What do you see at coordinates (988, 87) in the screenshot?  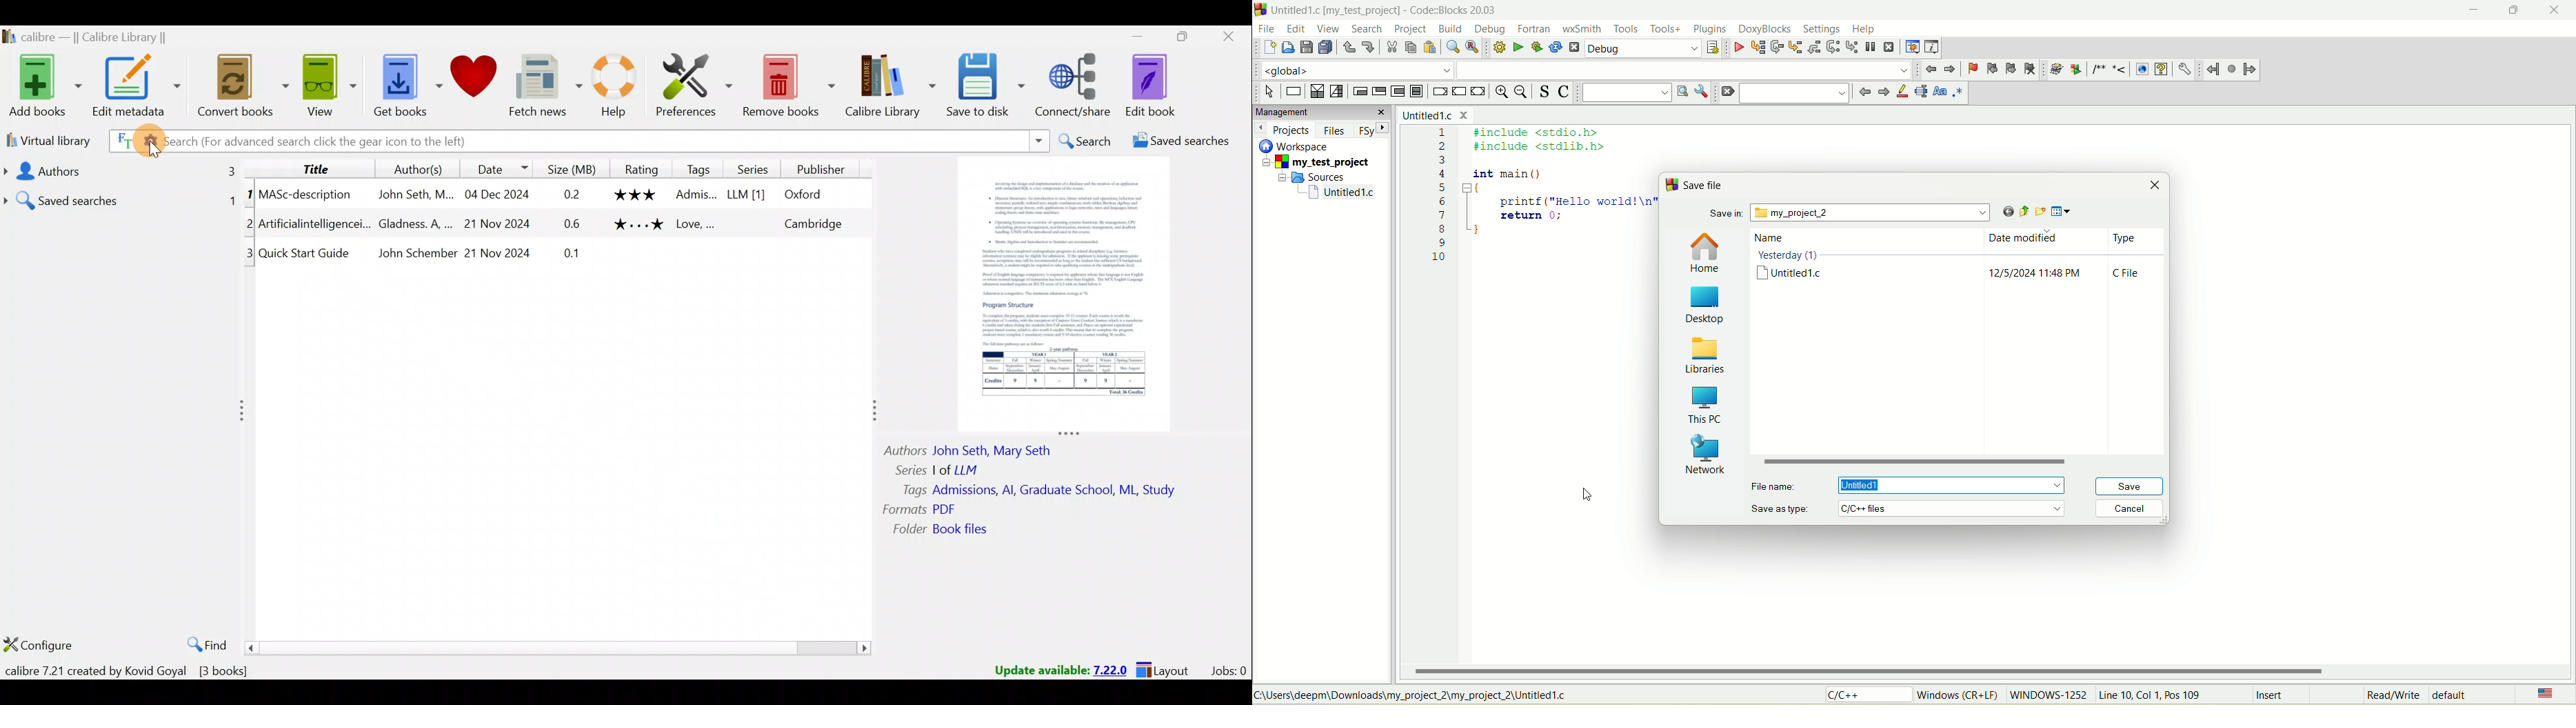 I see `Save to disk` at bounding box center [988, 87].